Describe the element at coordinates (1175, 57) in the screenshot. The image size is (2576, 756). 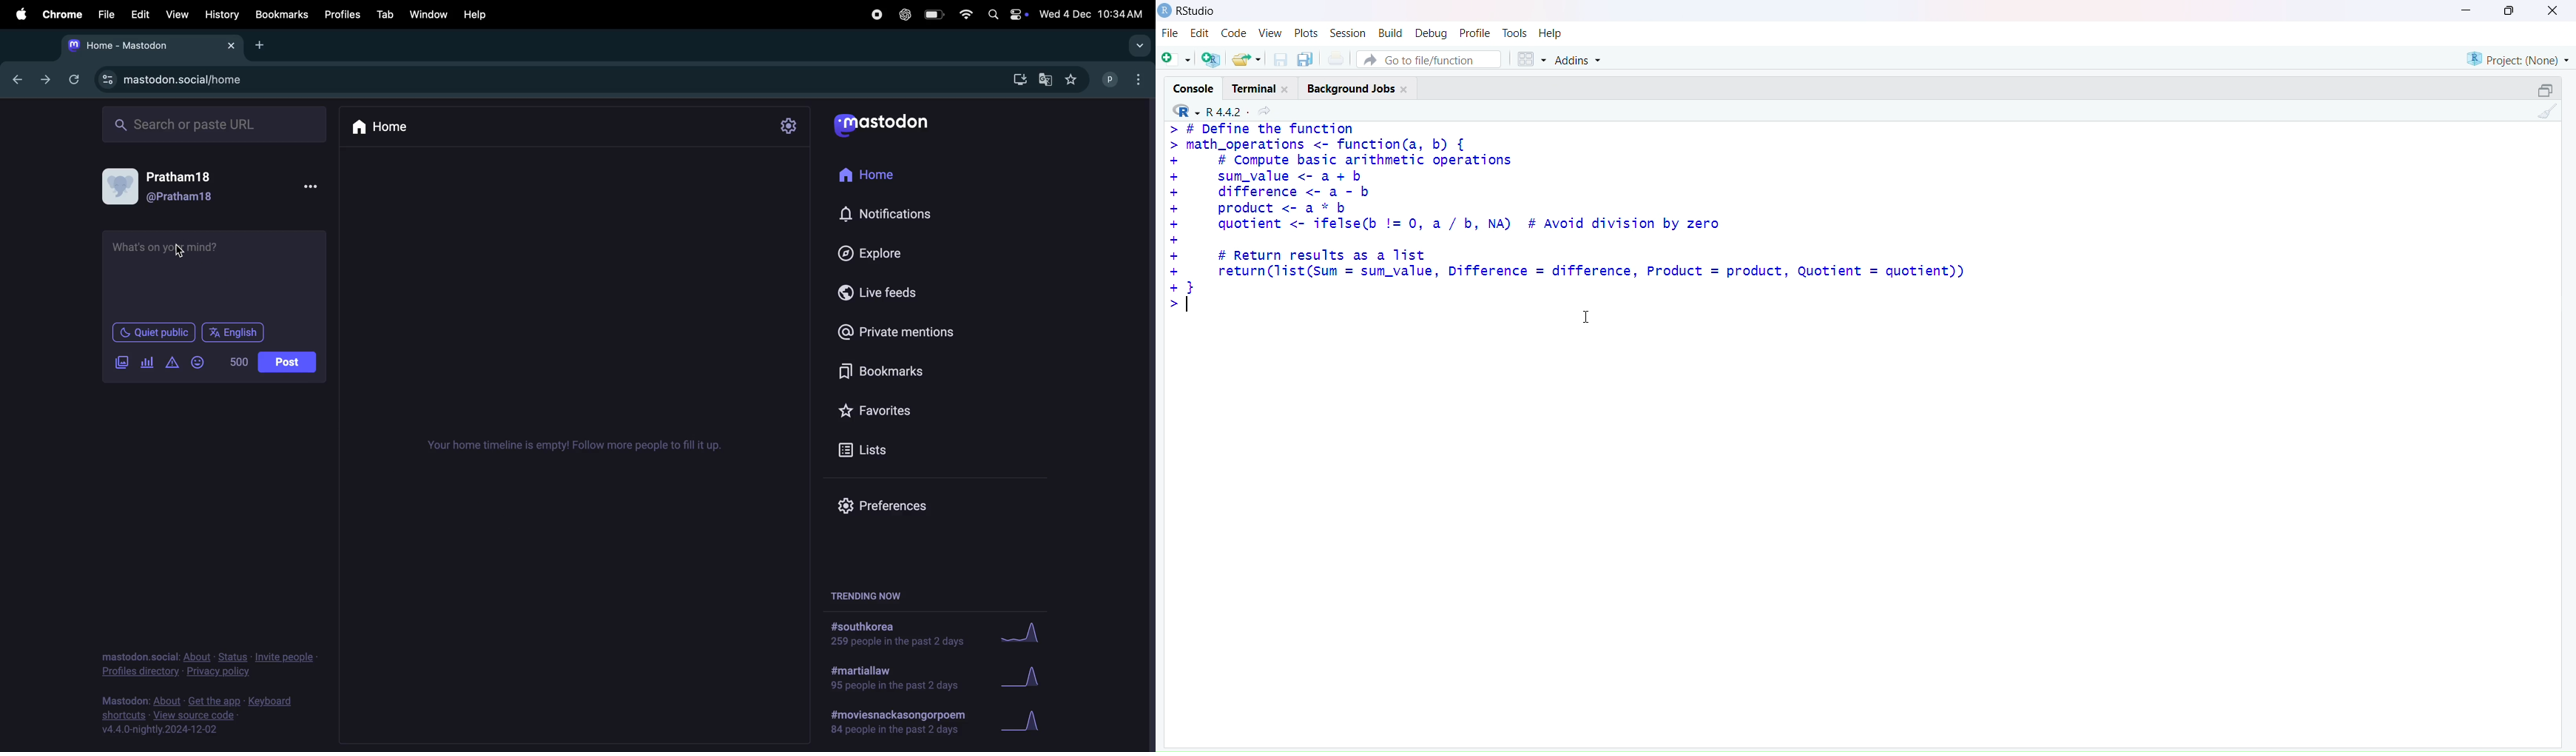
I see `New File` at that location.